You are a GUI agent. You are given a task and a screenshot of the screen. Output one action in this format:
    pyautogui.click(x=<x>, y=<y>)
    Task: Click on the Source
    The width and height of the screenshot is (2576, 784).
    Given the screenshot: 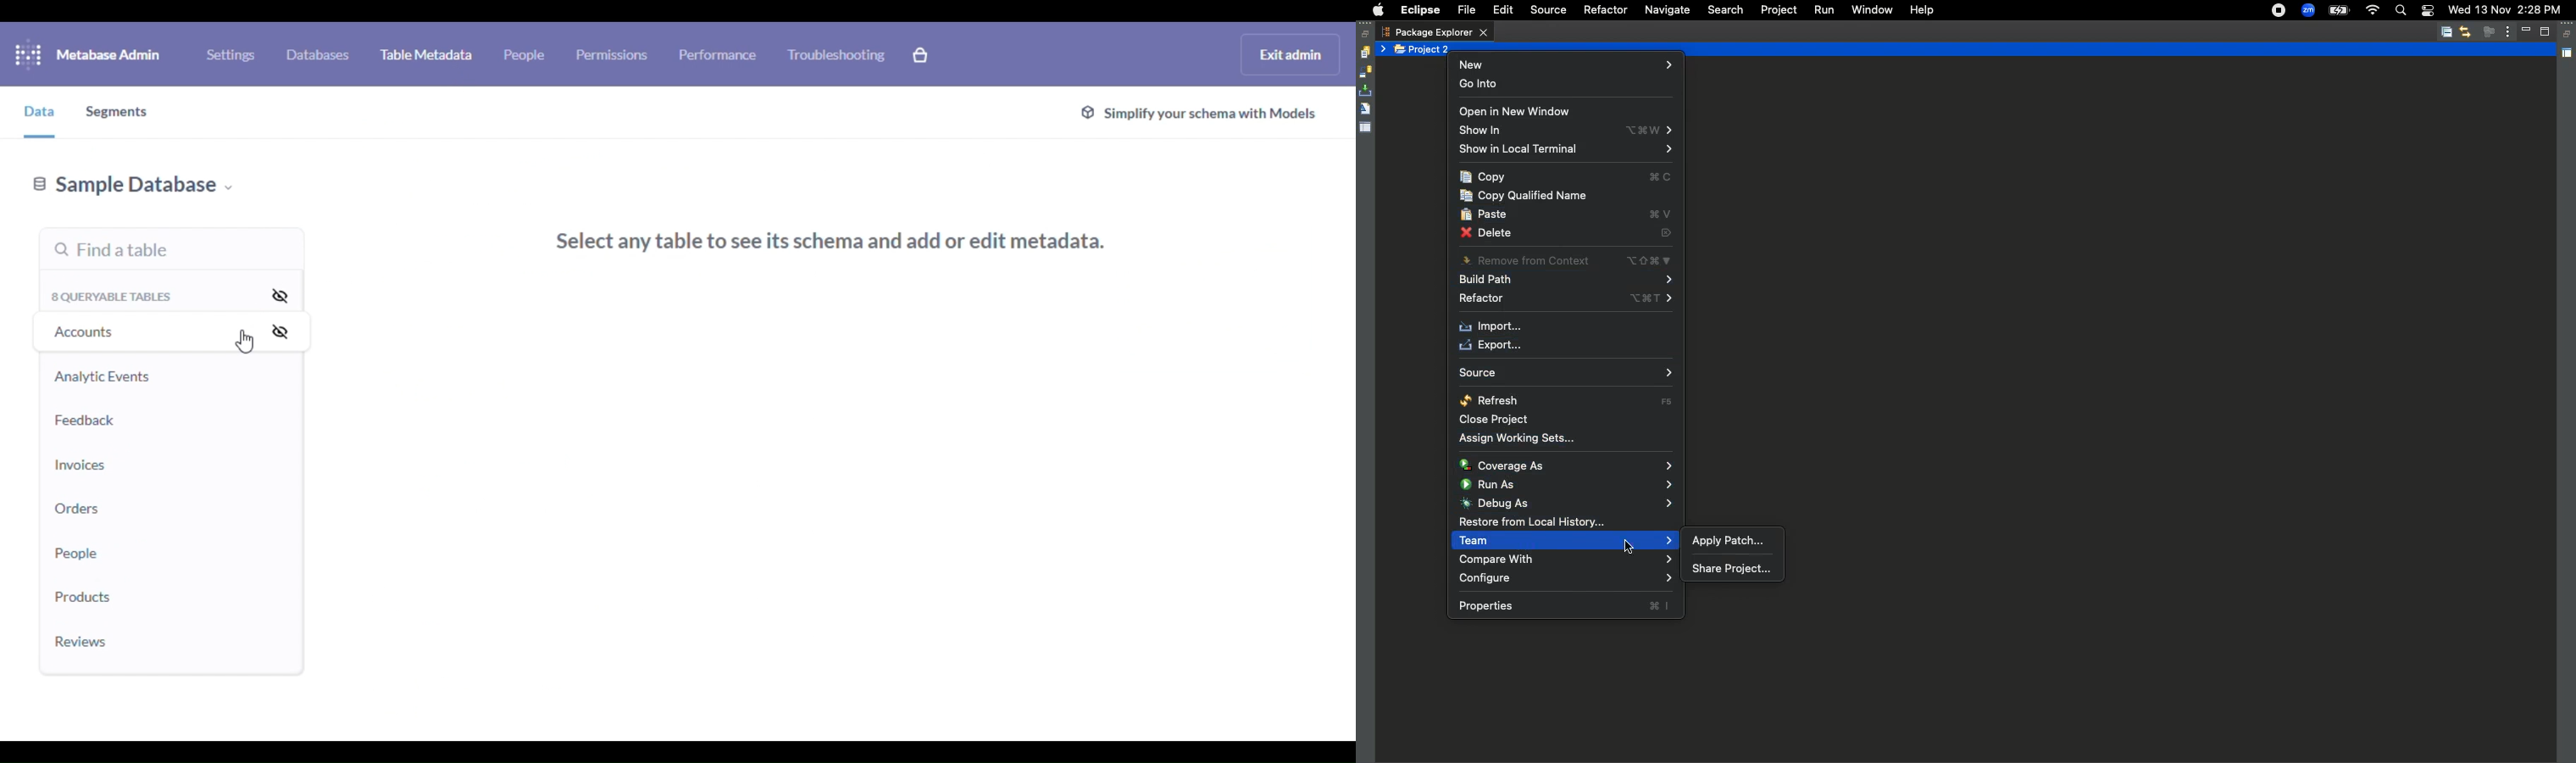 What is the action you would take?
    pyautogui.click(x=1563, y=373)
    